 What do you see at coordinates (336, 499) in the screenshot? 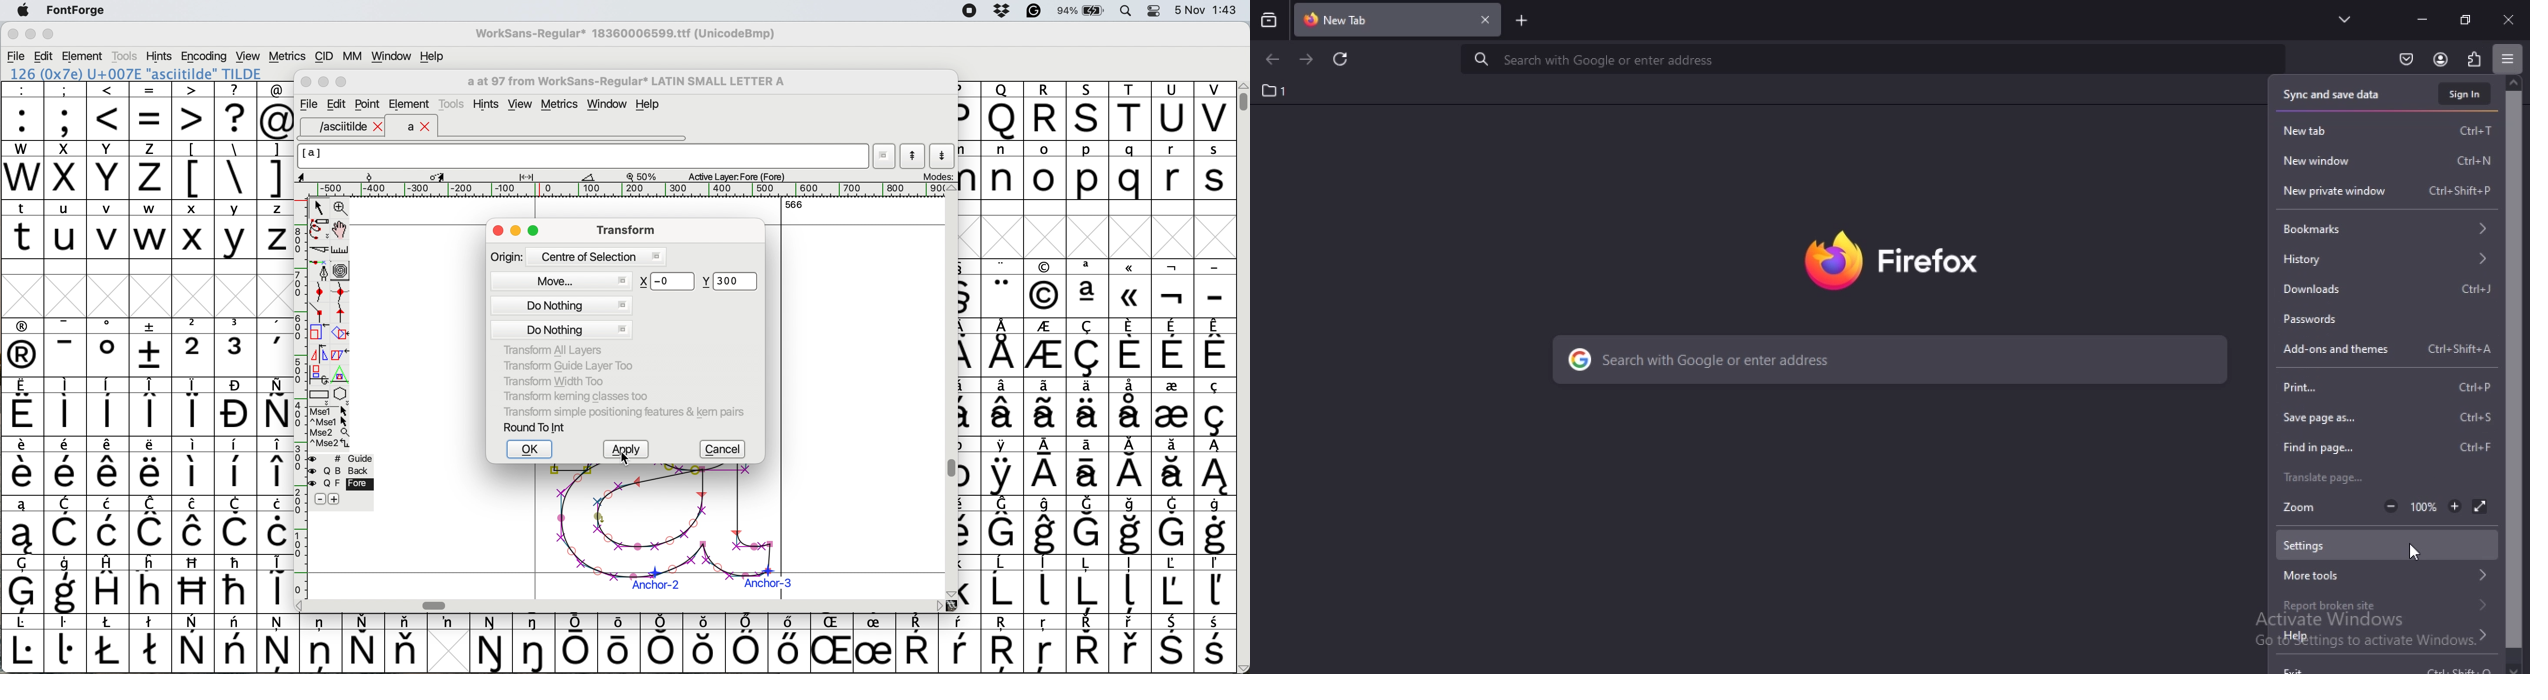
I see `add` at bounding box center [336, 499].